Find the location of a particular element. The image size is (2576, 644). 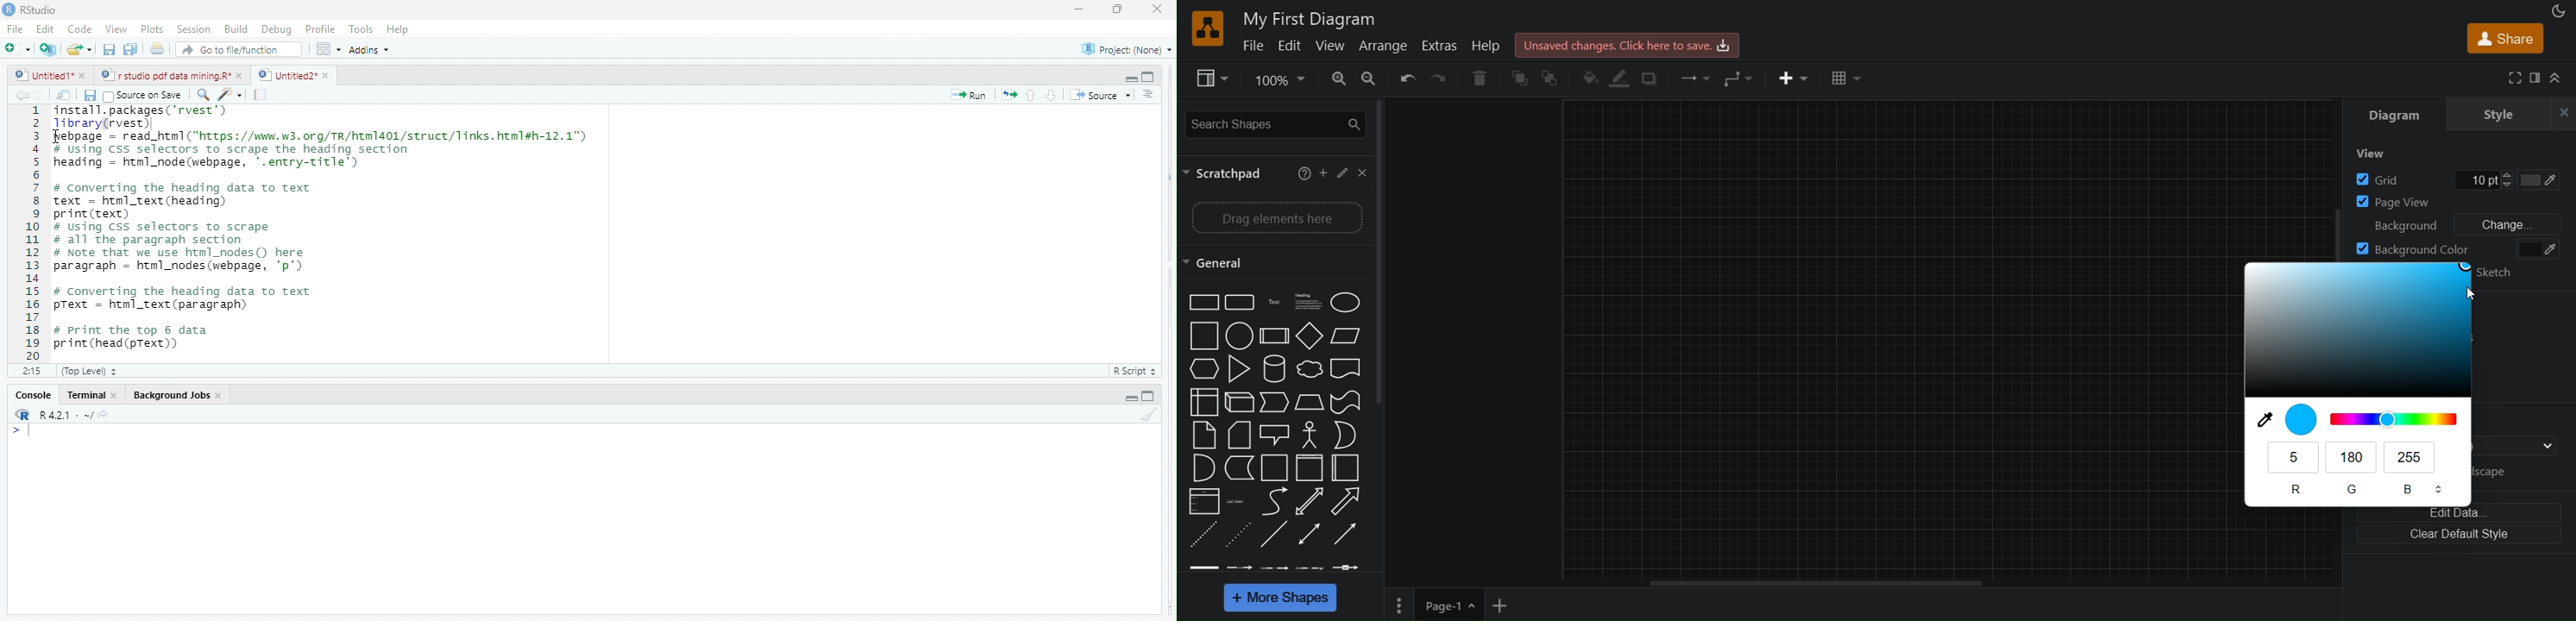

to back is located at coordinates (1557, 76).